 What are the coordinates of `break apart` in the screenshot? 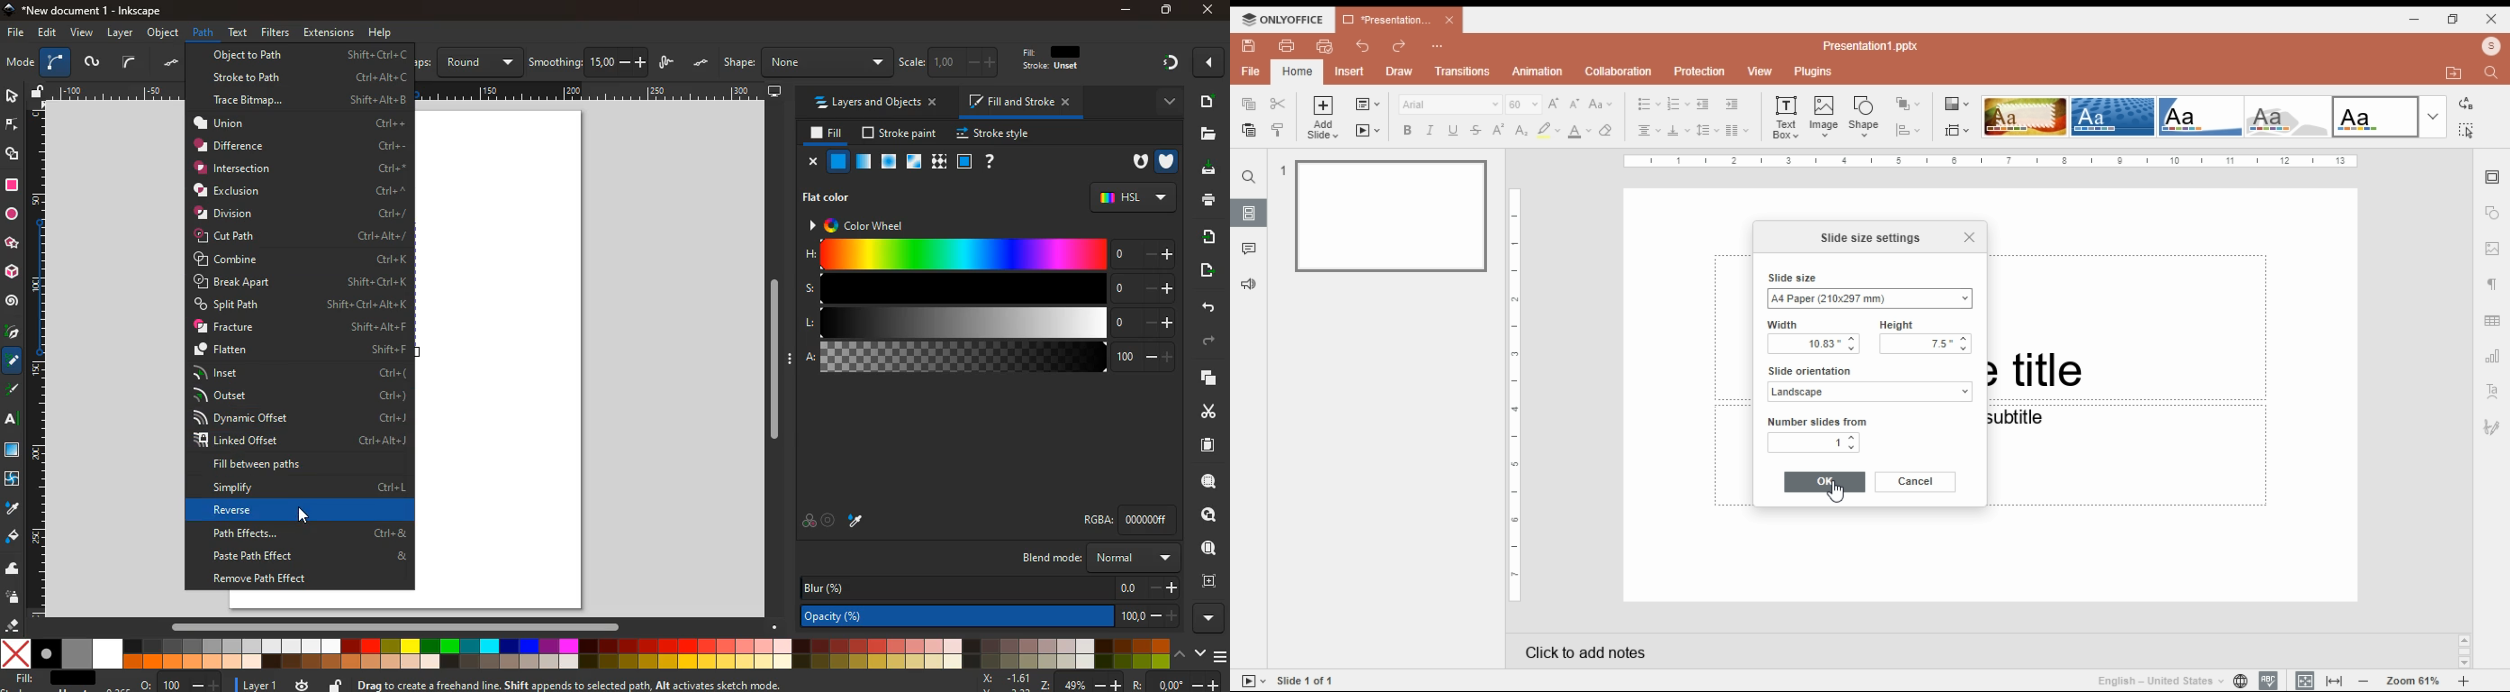 It's located at (301, 282).